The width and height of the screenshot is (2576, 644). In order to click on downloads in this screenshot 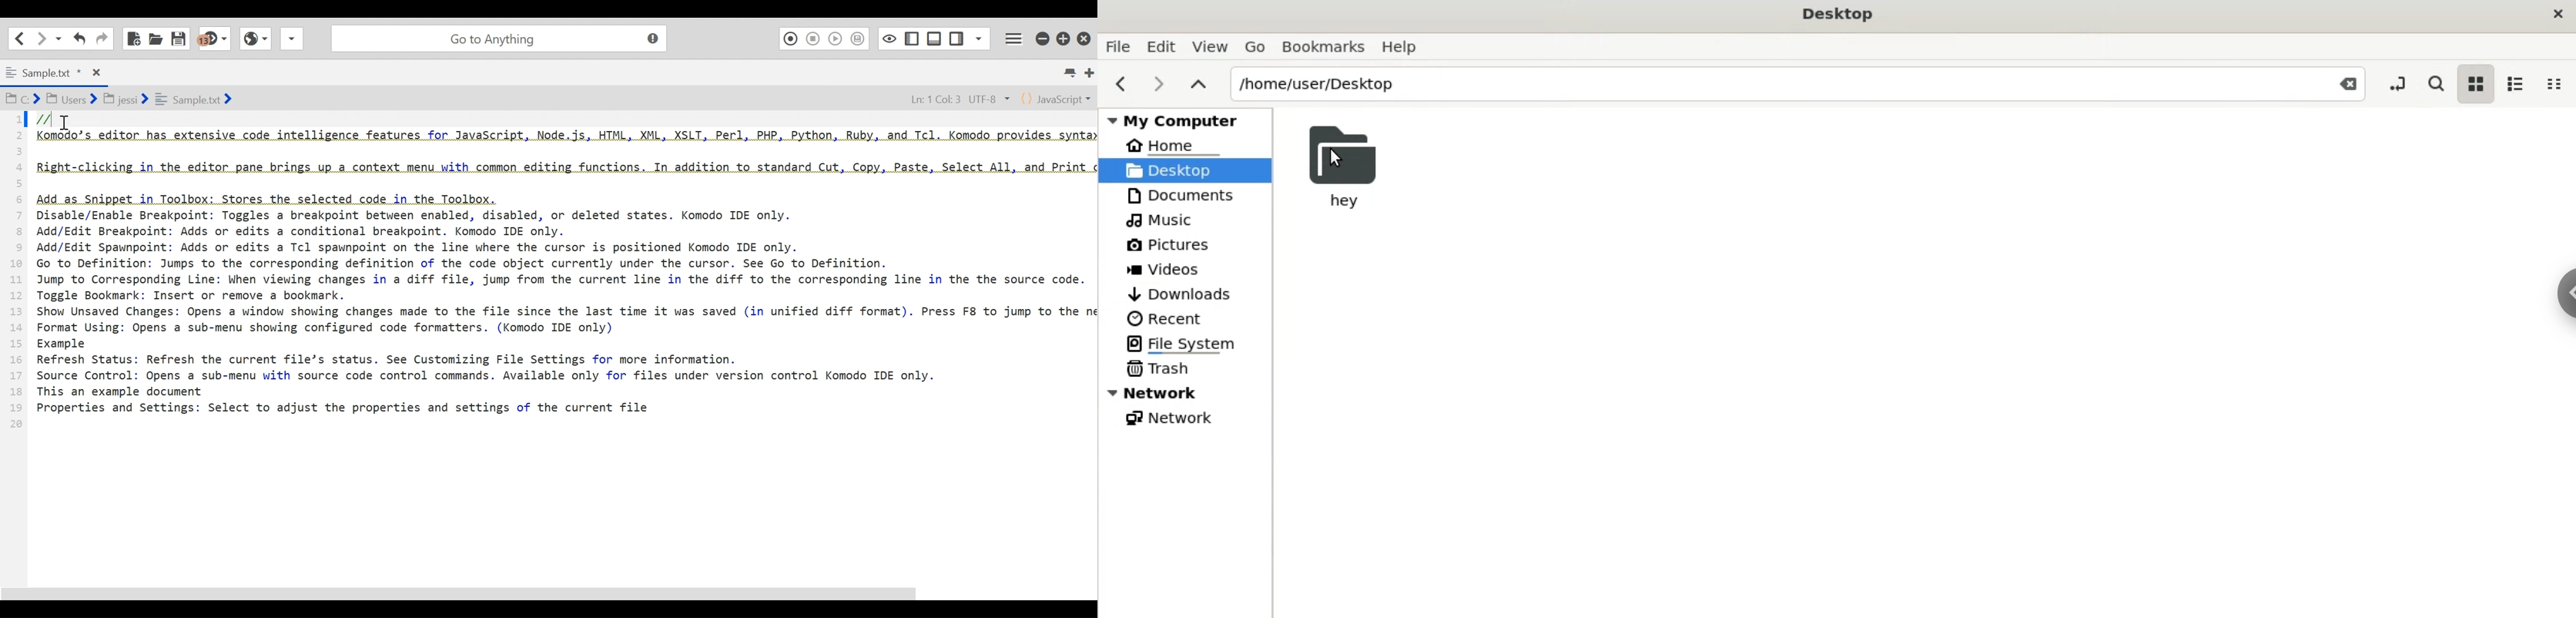, I will do `click(1179, 294)`.